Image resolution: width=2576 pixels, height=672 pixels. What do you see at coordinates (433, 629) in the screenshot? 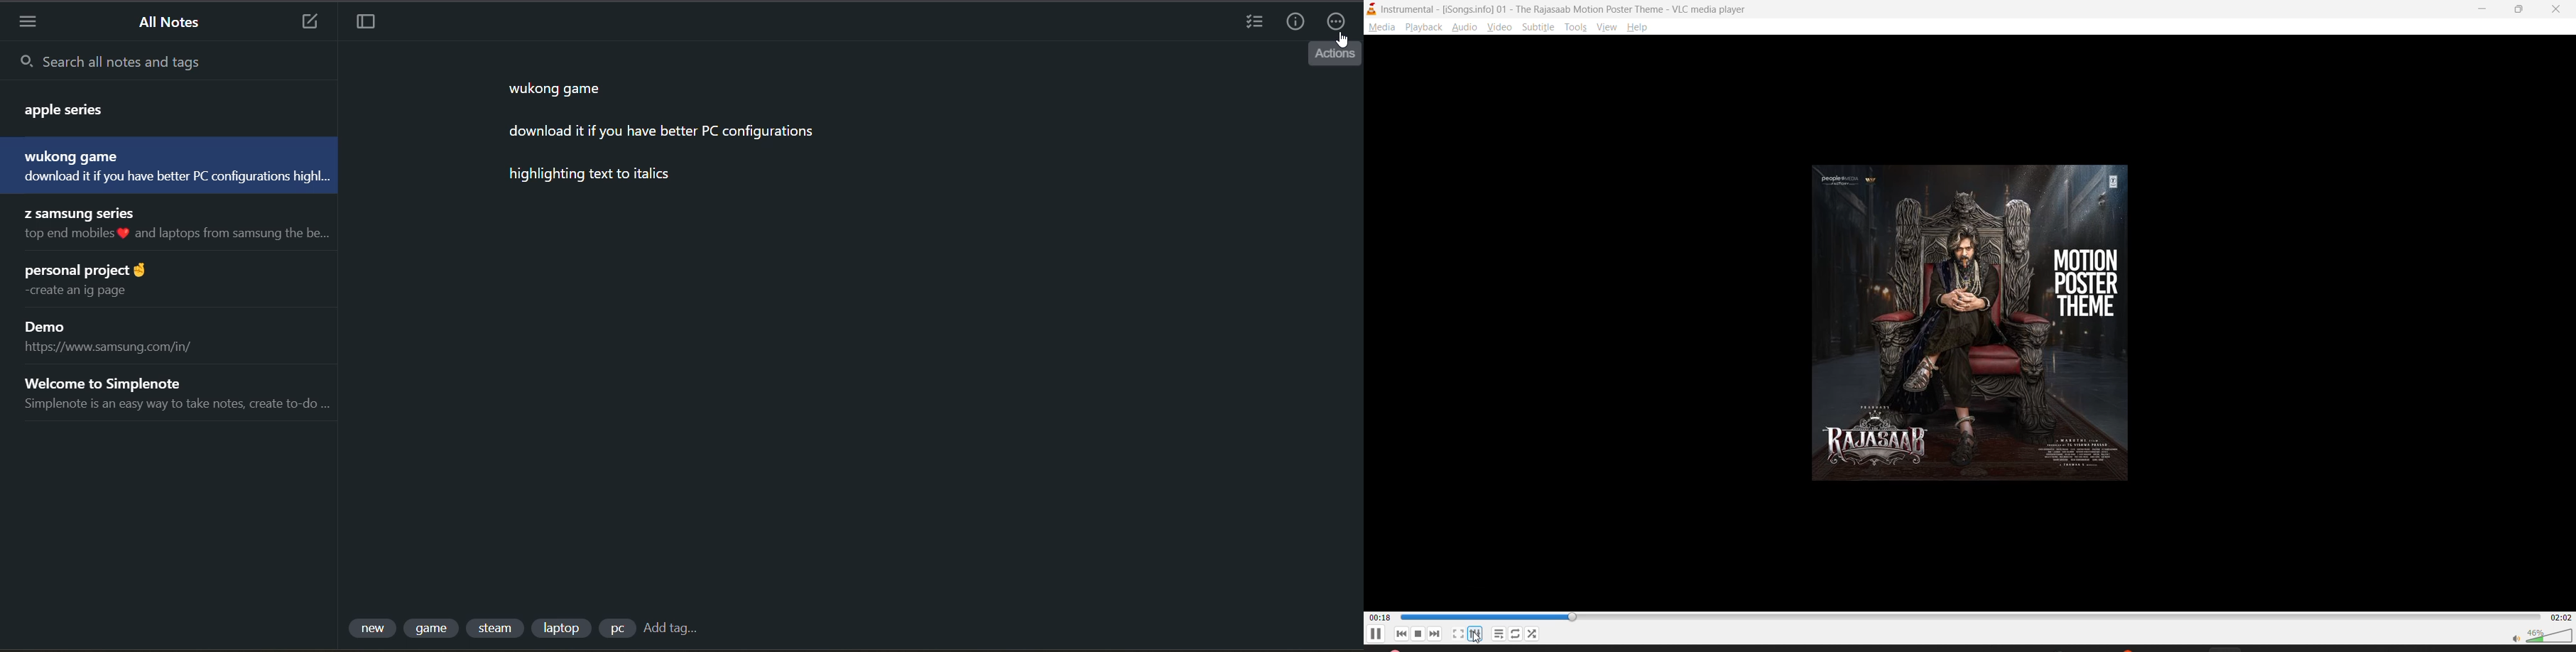
I see `tag 2` at bounding box center [433, 629].